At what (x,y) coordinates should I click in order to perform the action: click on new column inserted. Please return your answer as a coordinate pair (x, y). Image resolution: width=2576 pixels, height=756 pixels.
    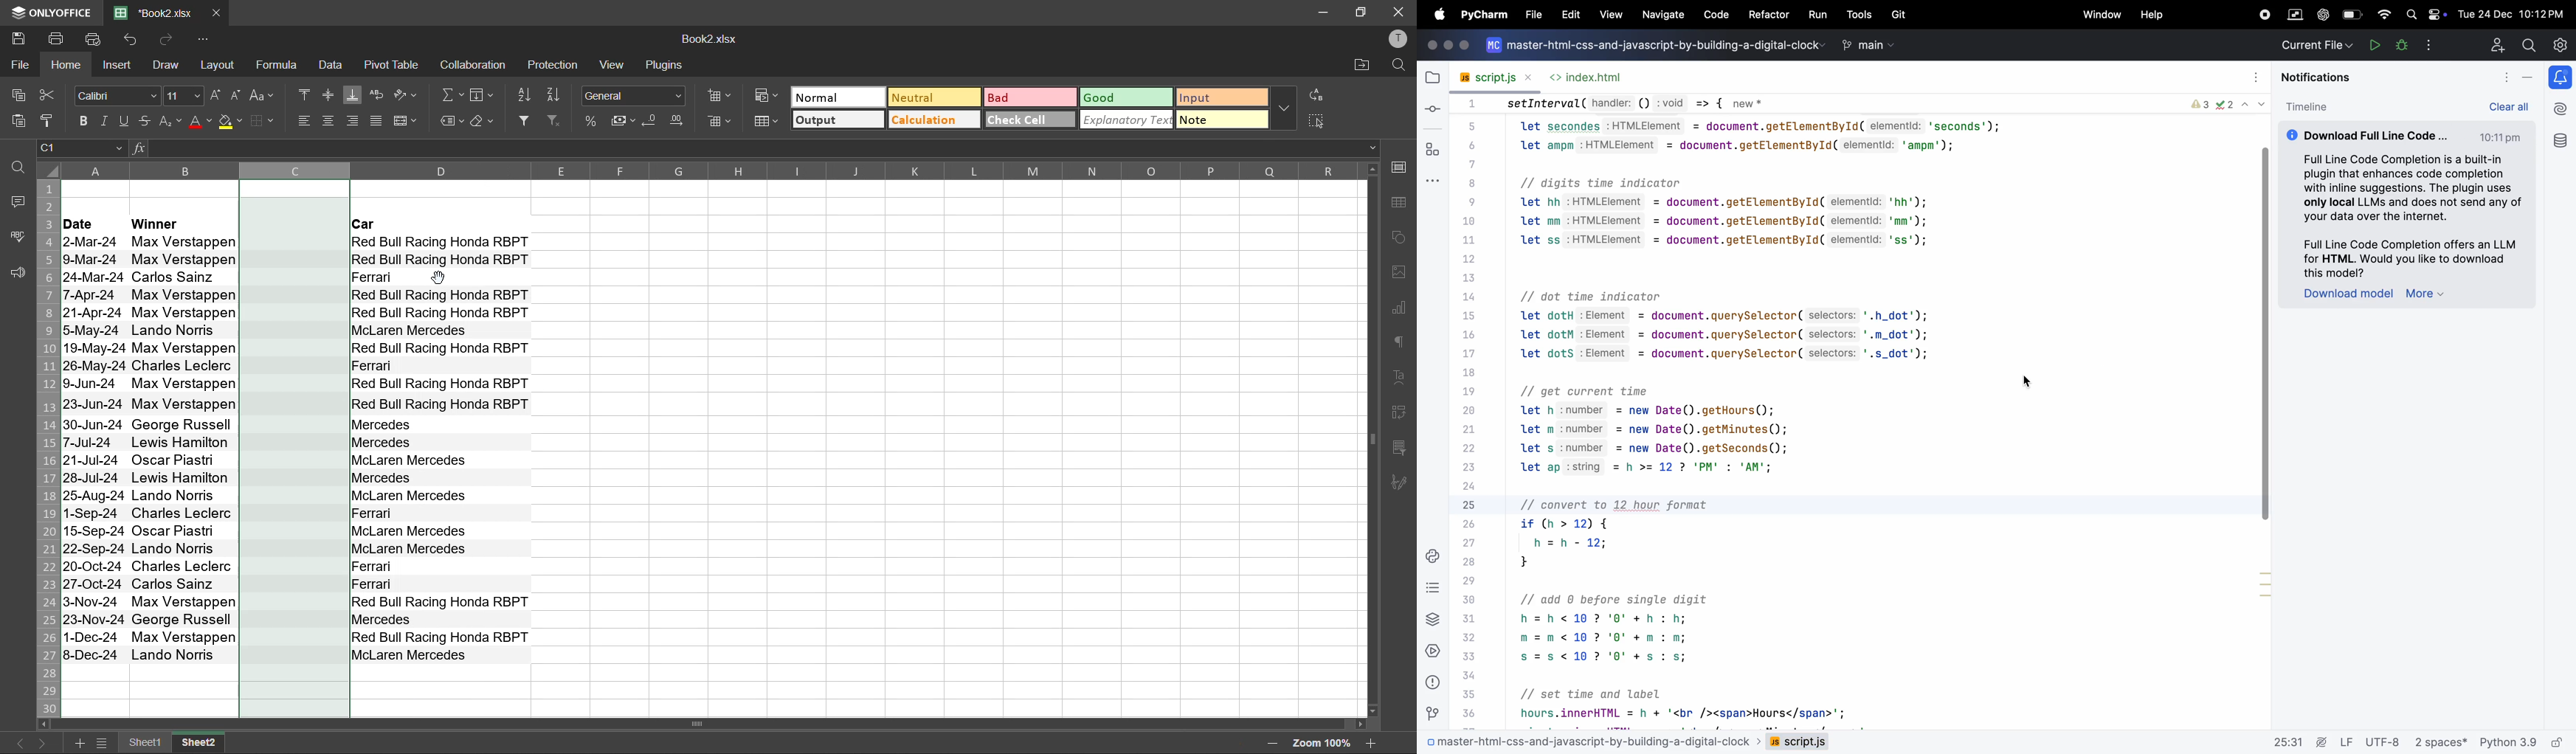
    Looking at the image, I should click on (294, 448).